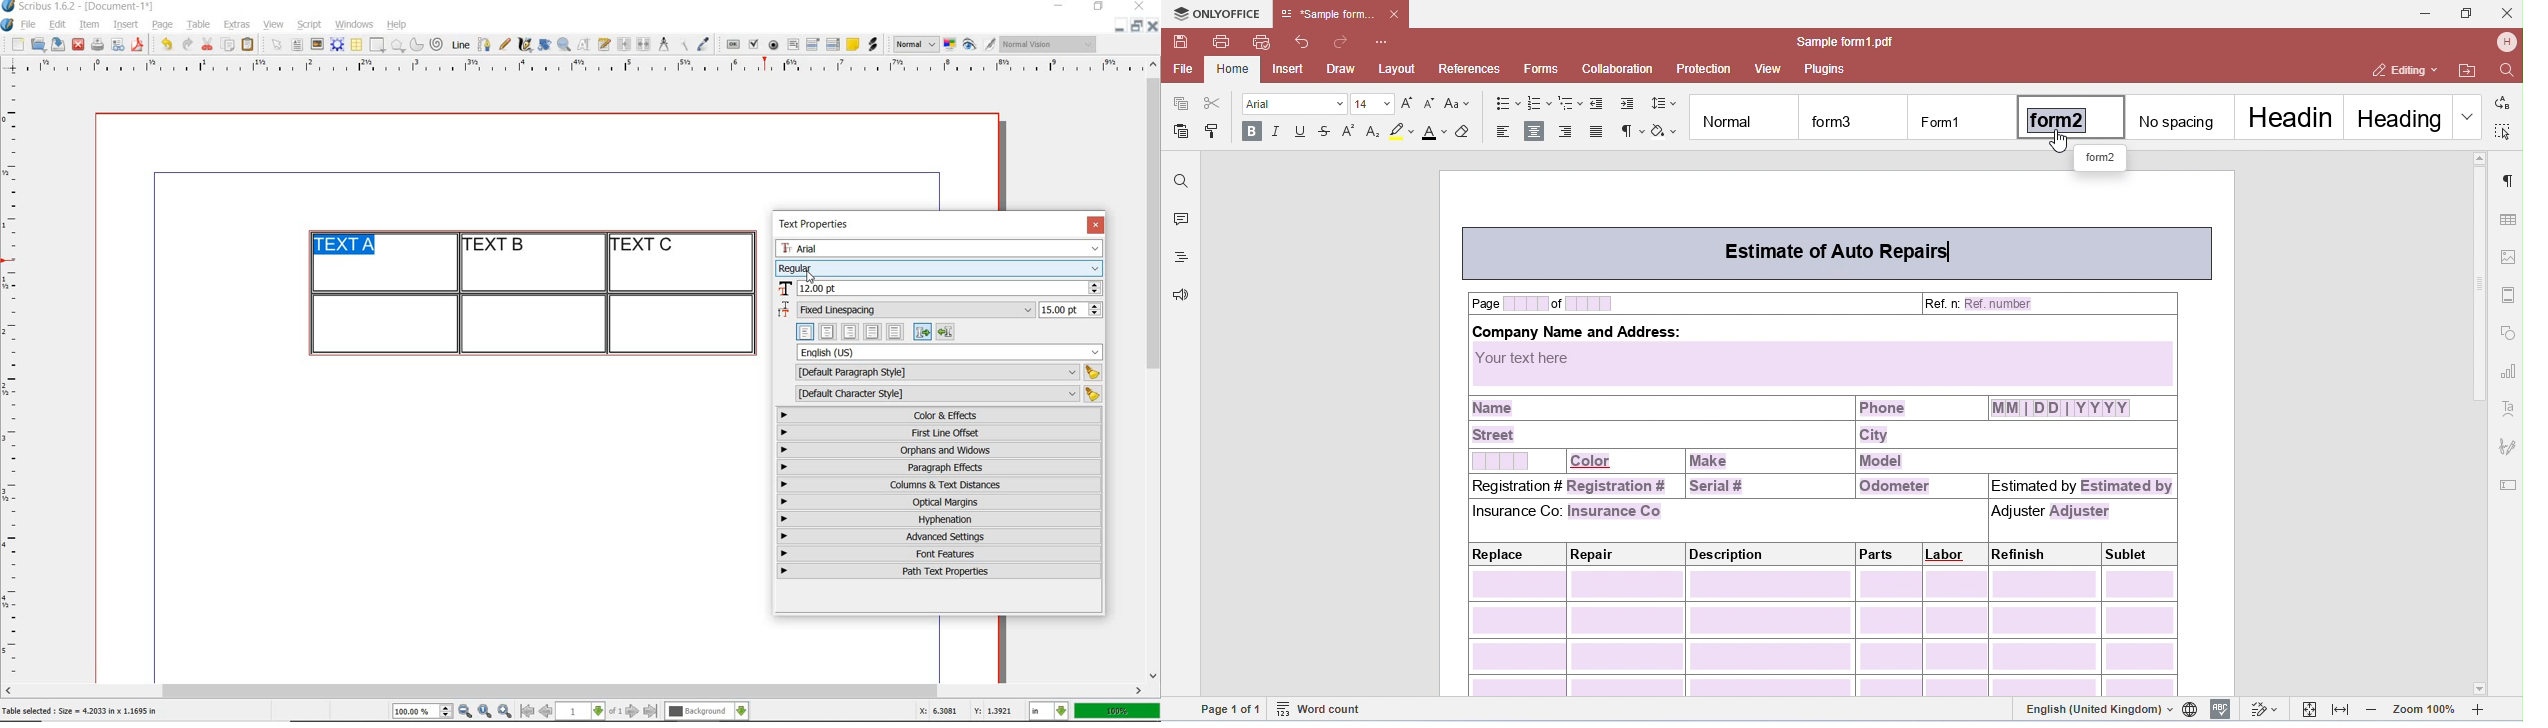 This screenshot has width=2548, height=728. Describe the element at coordinates (483, 44) in the screenshot. I see `Bezier curve` at that location.